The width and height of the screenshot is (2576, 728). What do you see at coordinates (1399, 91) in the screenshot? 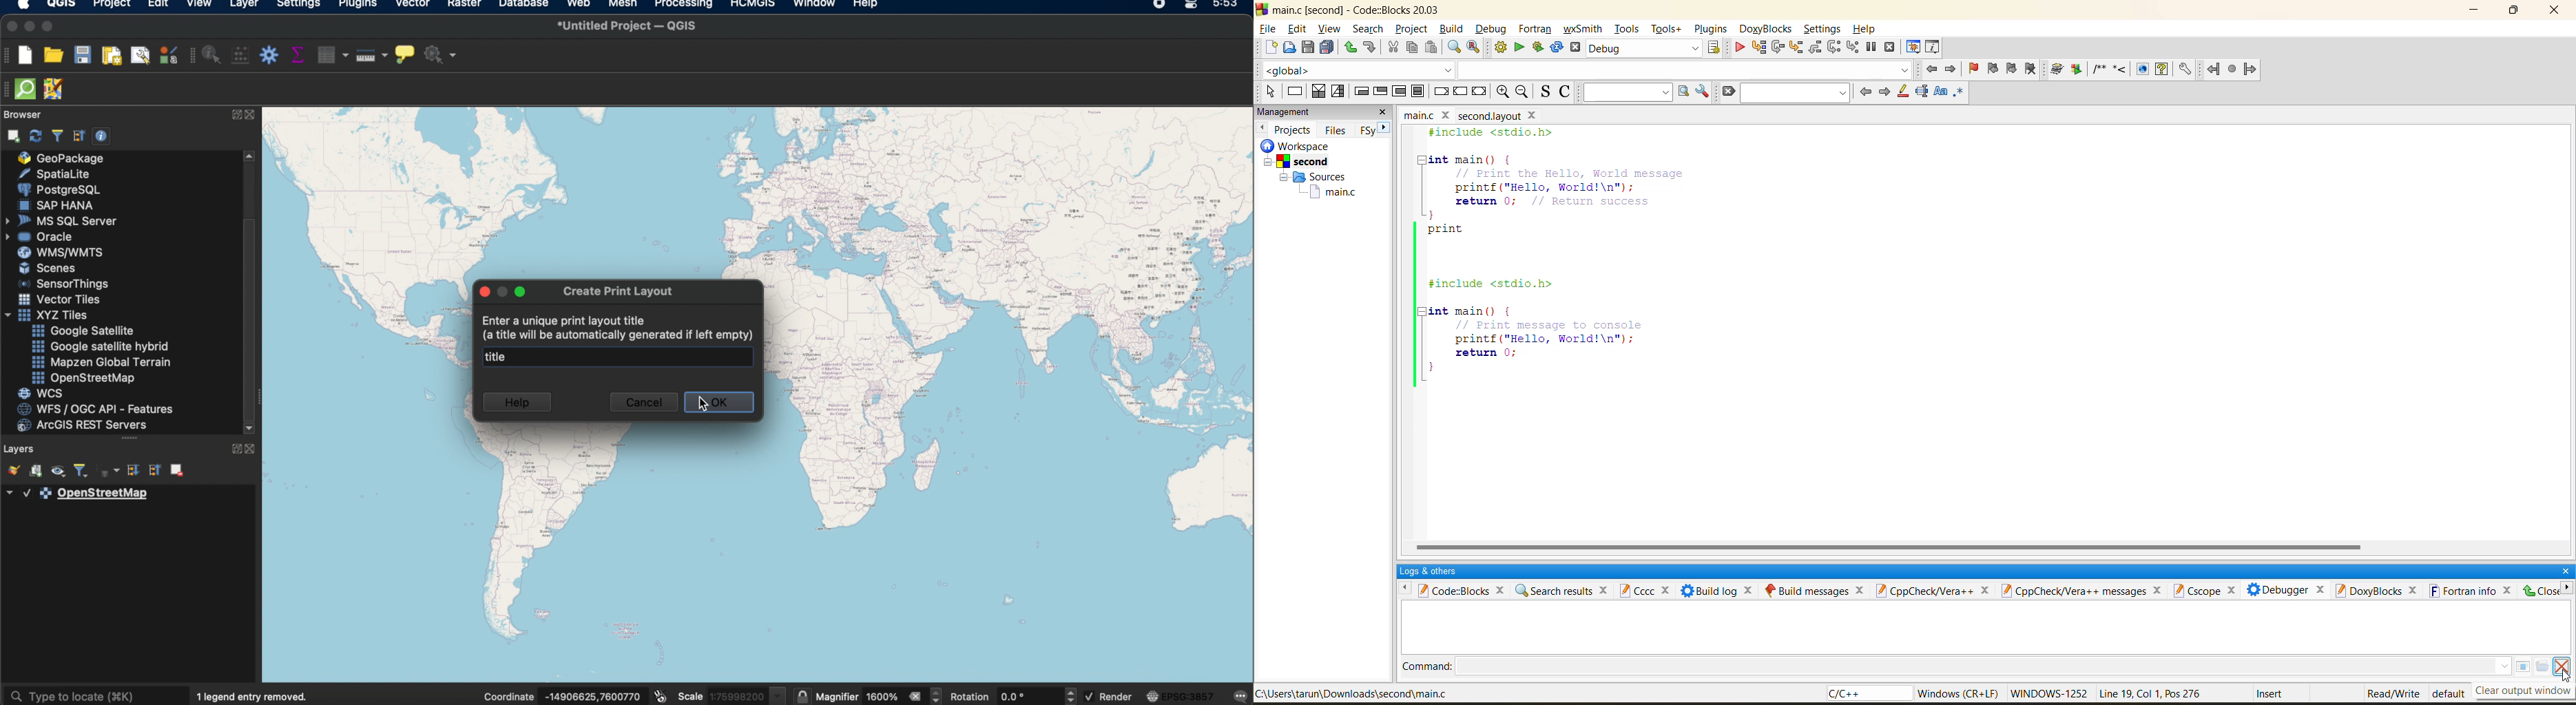
I see `counting loop` at bounding box center [1399, 91].